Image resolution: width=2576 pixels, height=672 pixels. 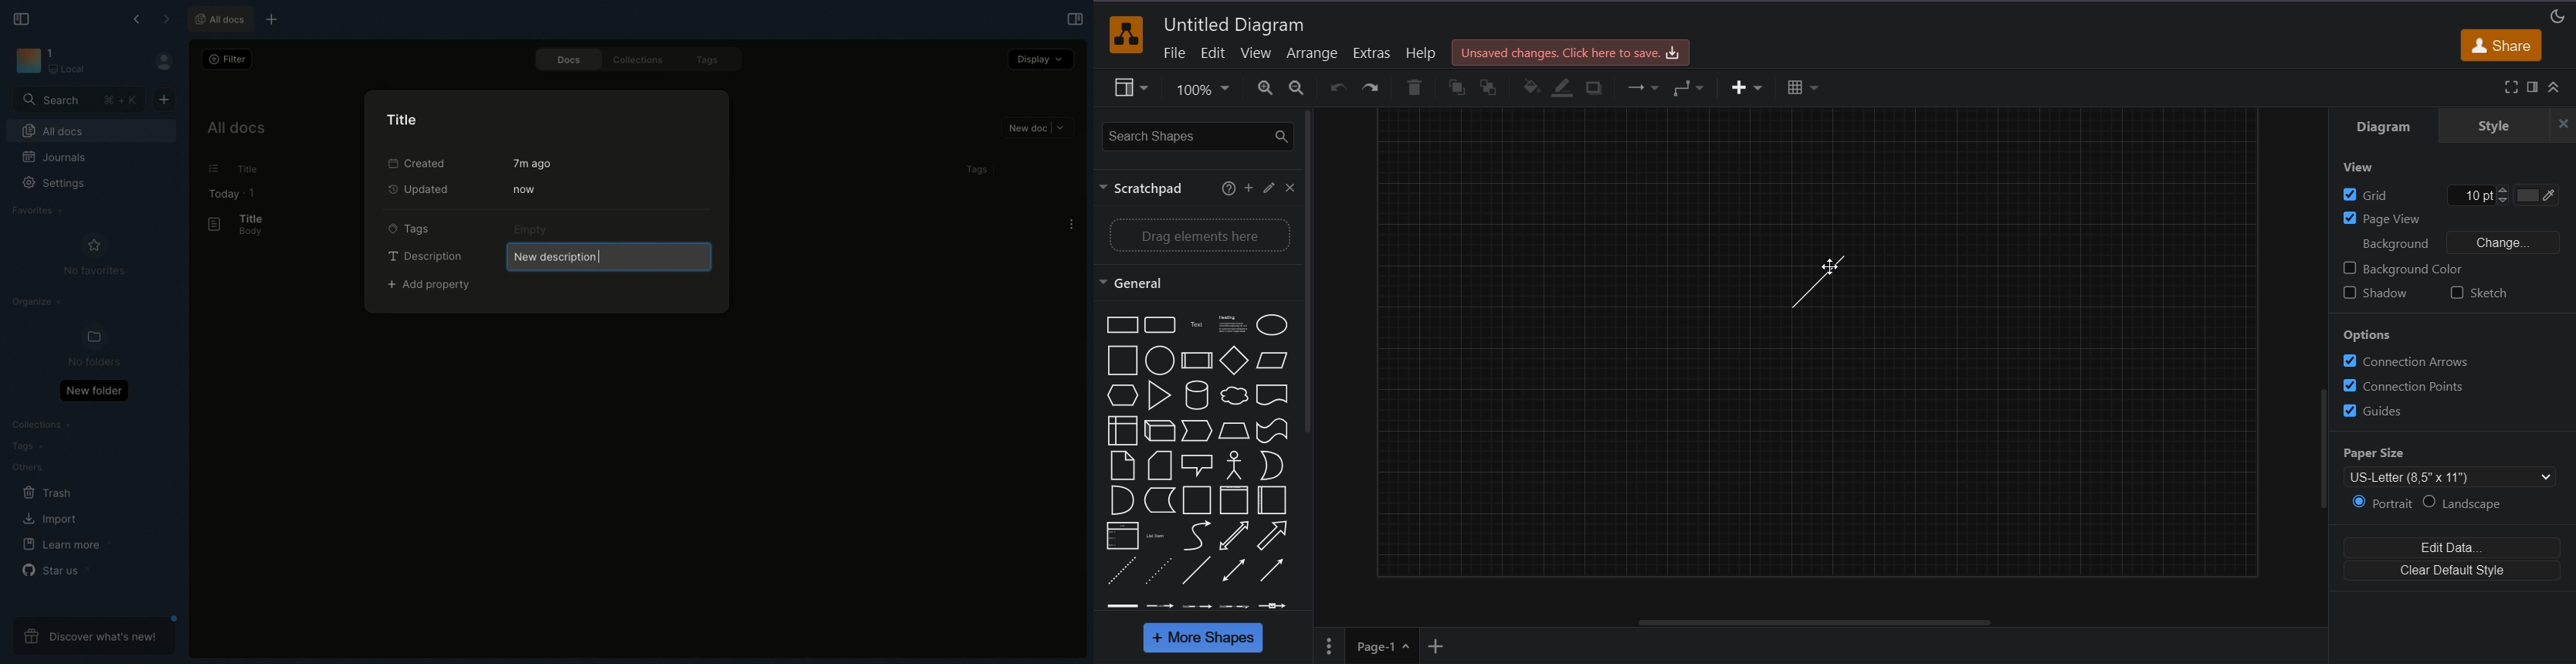 I want to click on Forward, so click(x=166, y=21).